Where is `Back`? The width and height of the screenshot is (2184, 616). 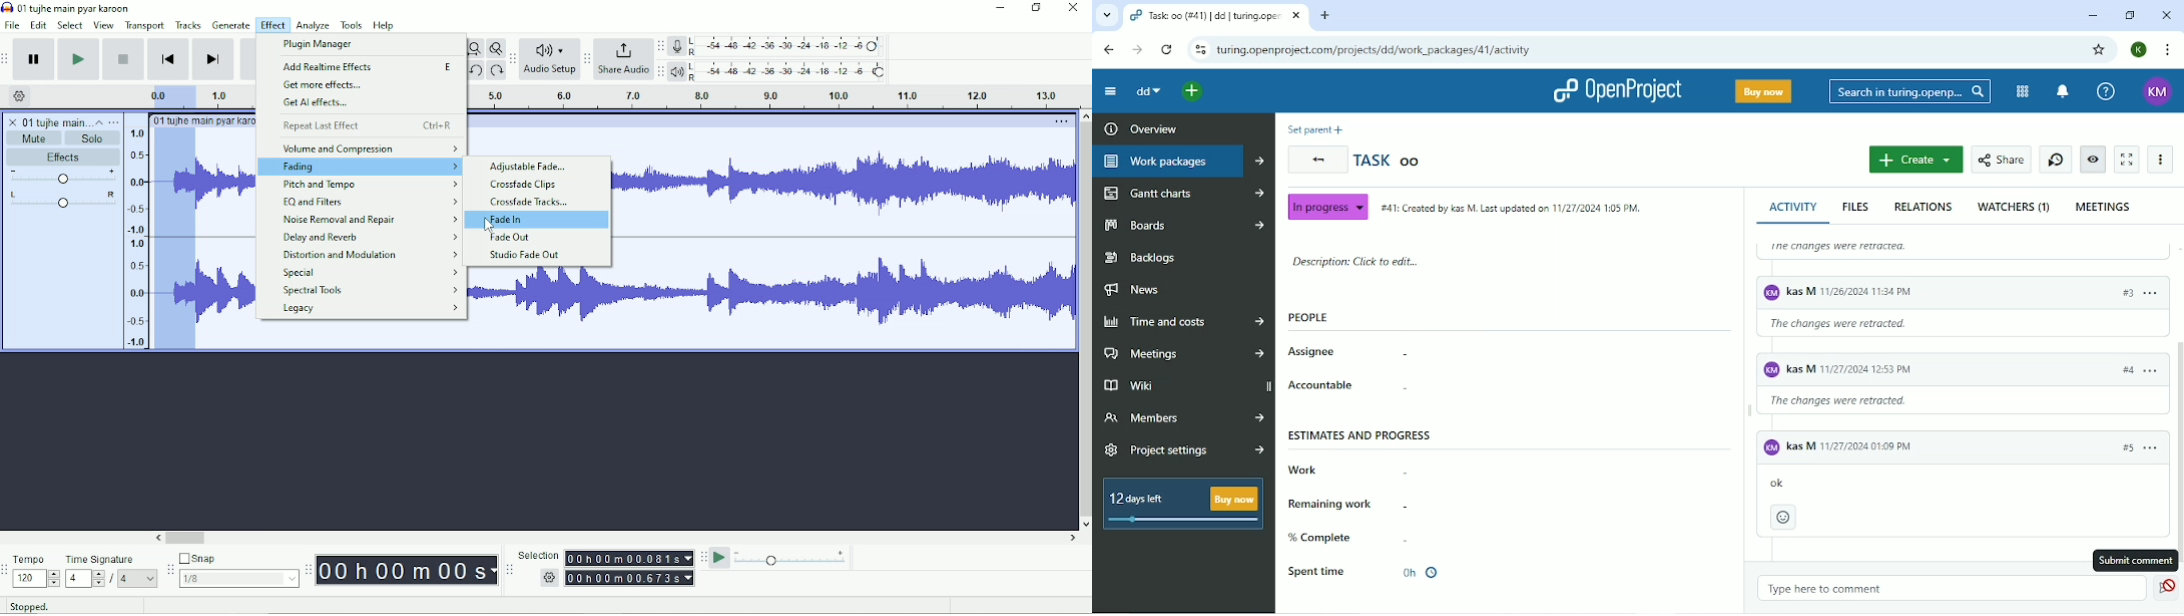
Back is located at coordinates (1318, 160).